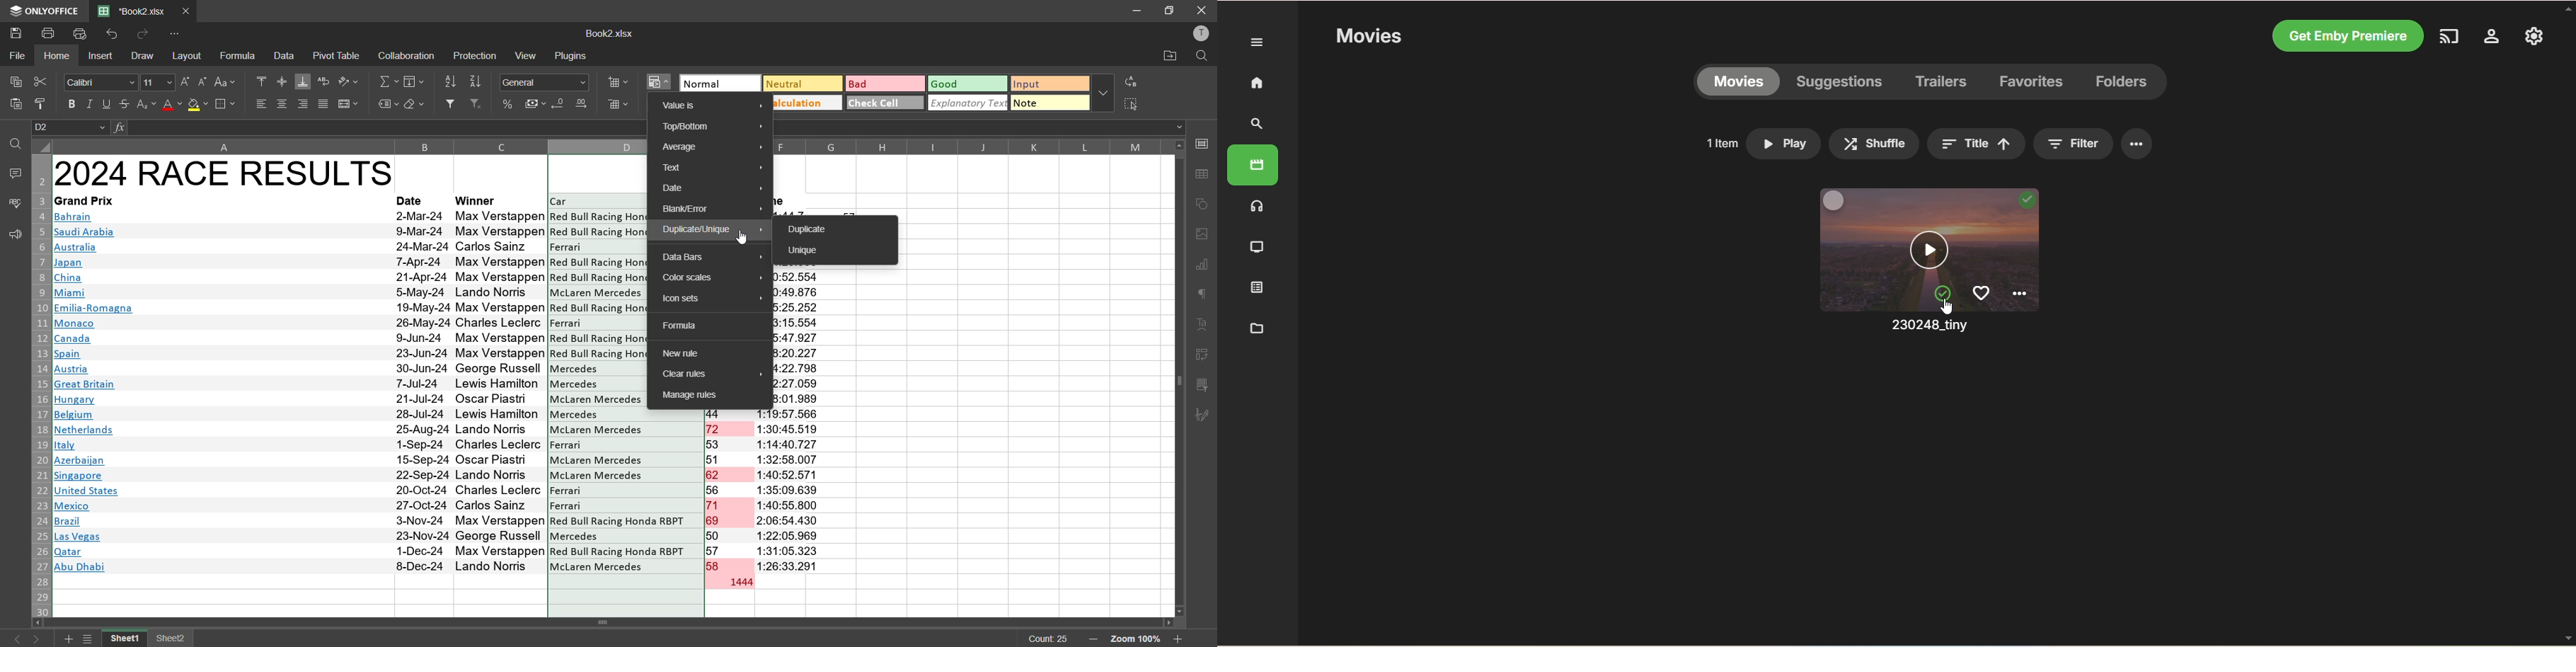 The width and height of the screenshot is (2576, 672). I want to click on align center, so click(282, 103).